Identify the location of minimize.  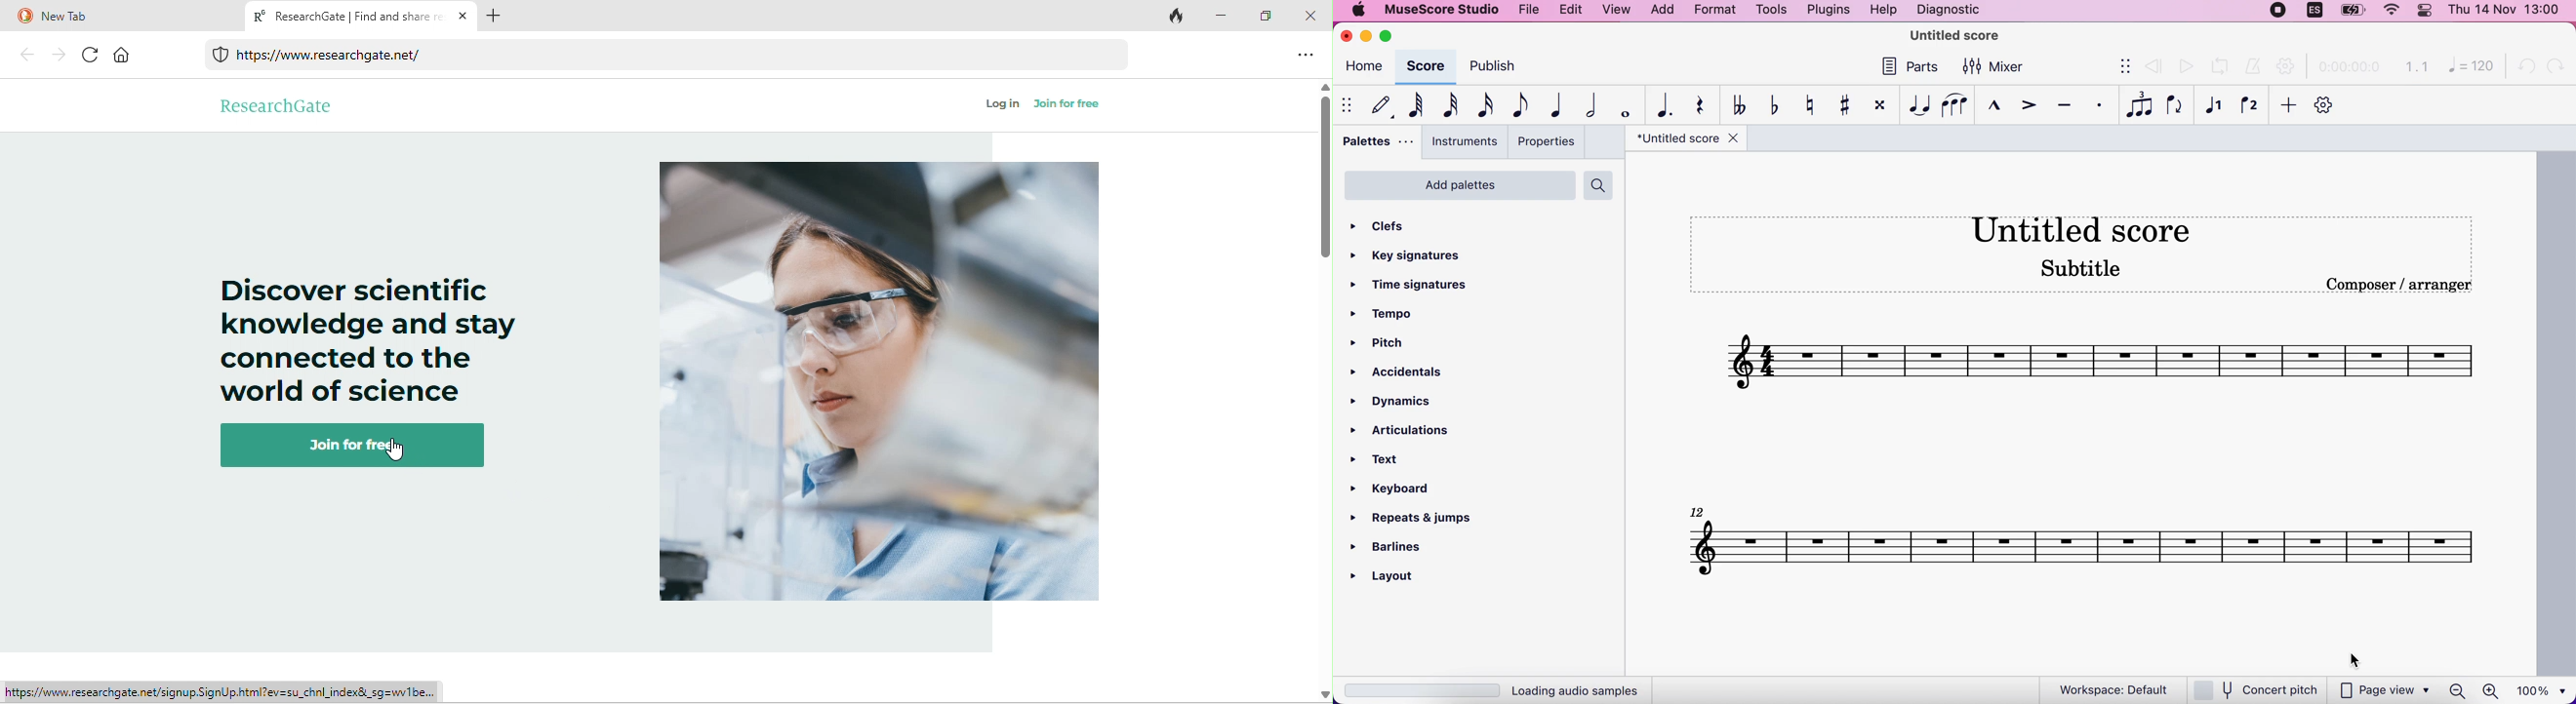
(1367, 37).